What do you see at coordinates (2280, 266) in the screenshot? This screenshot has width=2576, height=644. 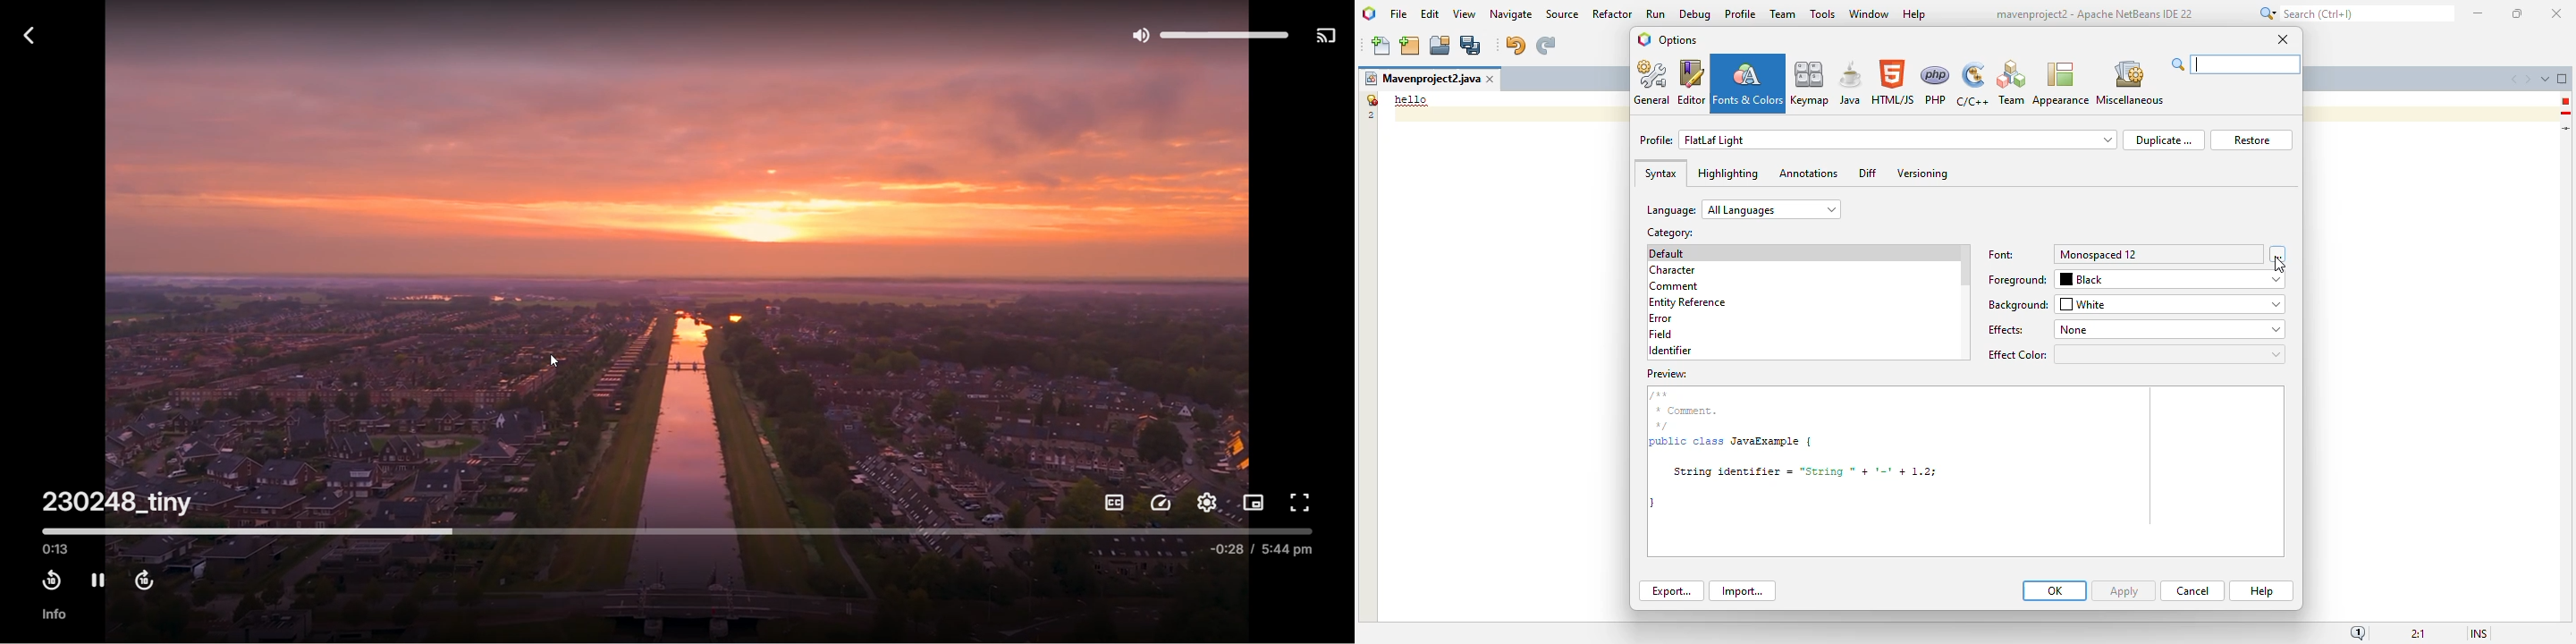 I see `cursor` at bounding box center [2280, 266].